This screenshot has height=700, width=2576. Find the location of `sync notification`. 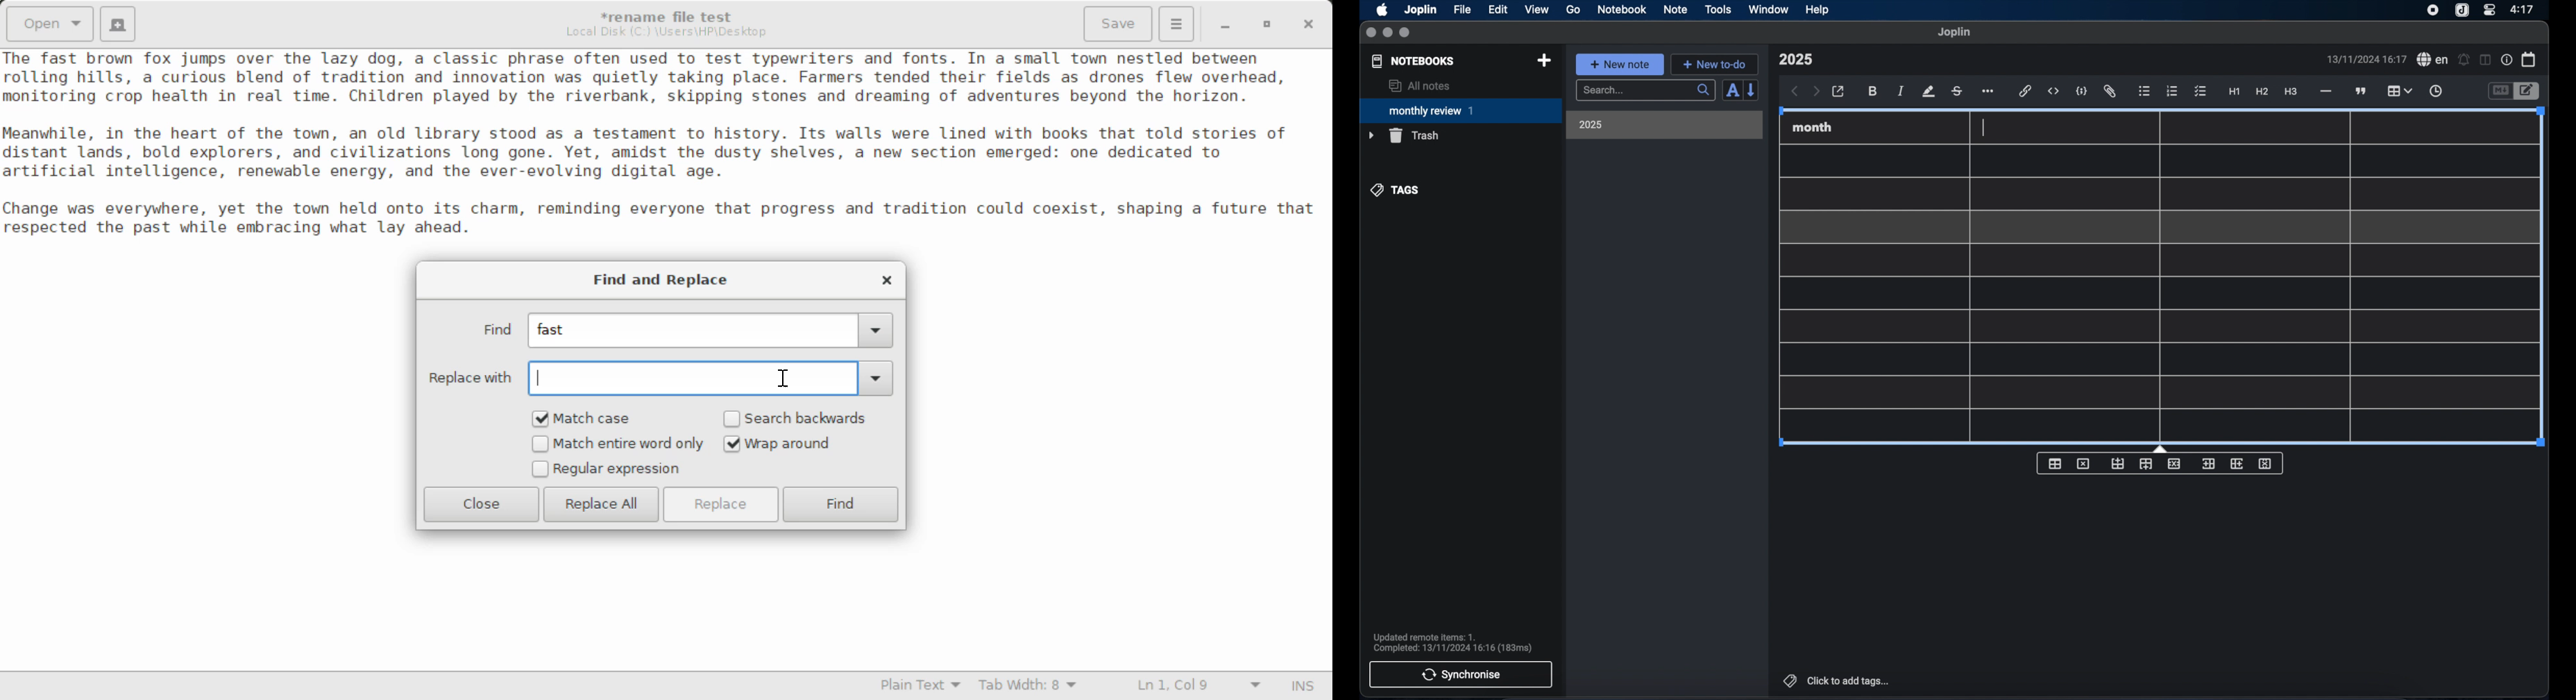

sync notification is located at coordinates (1453, 643).